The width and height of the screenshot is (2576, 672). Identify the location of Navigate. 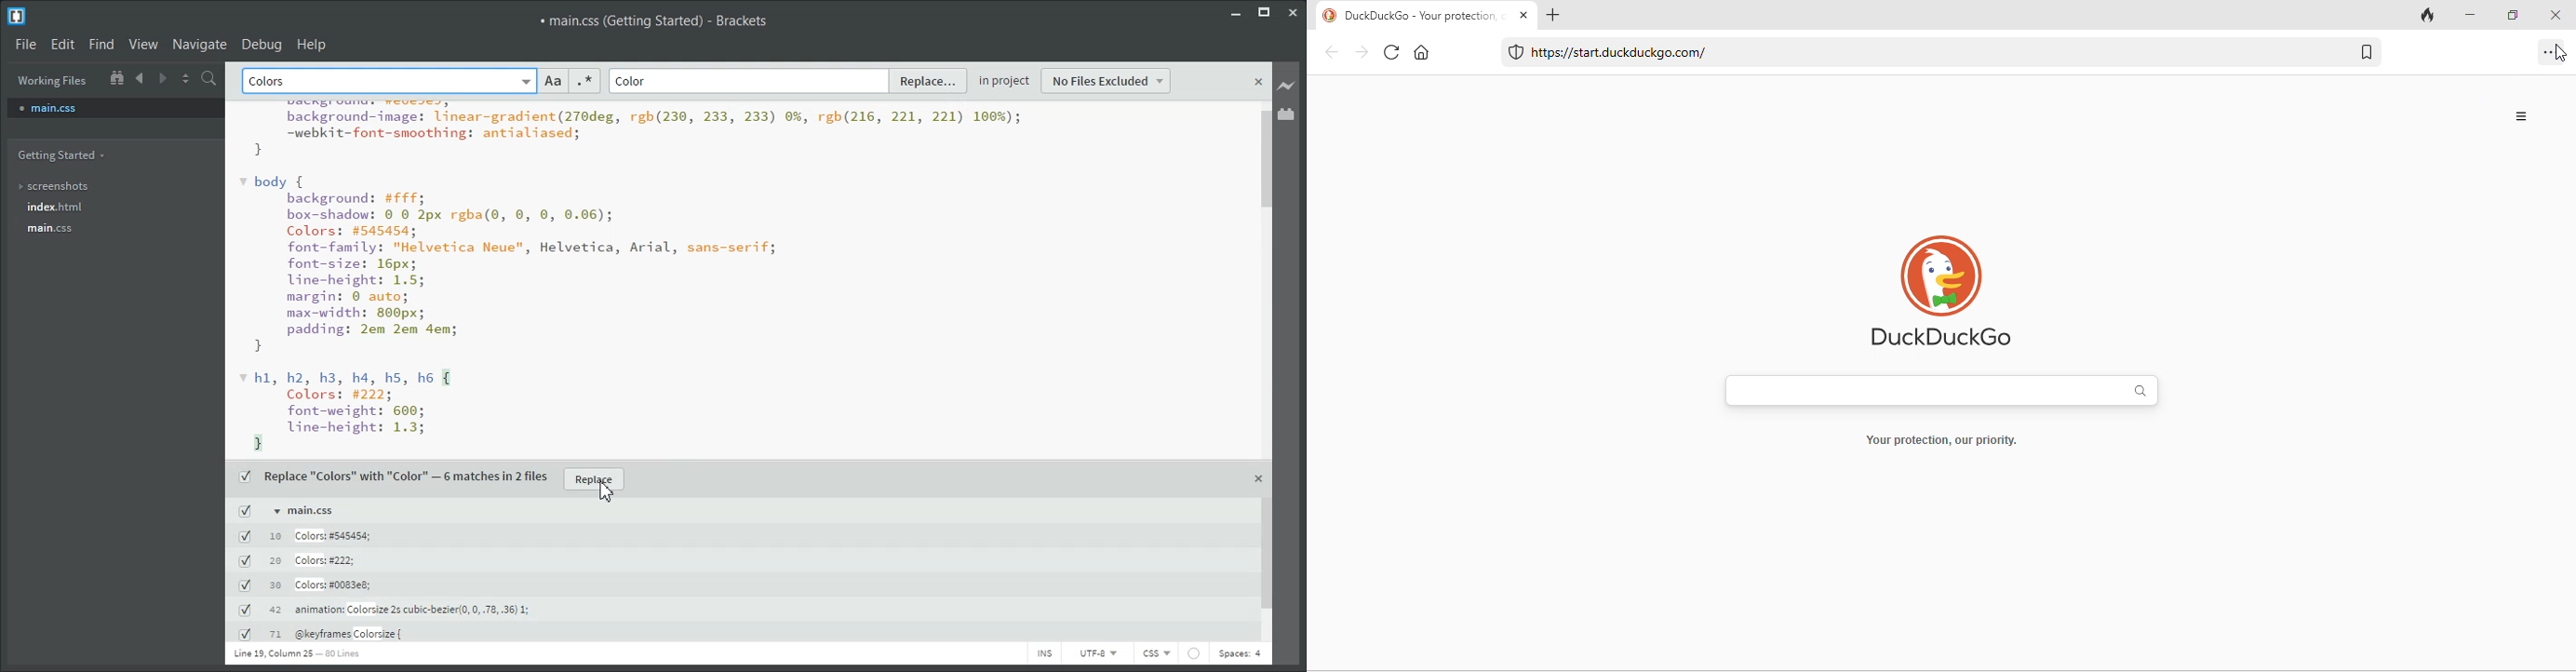
(200, 44).